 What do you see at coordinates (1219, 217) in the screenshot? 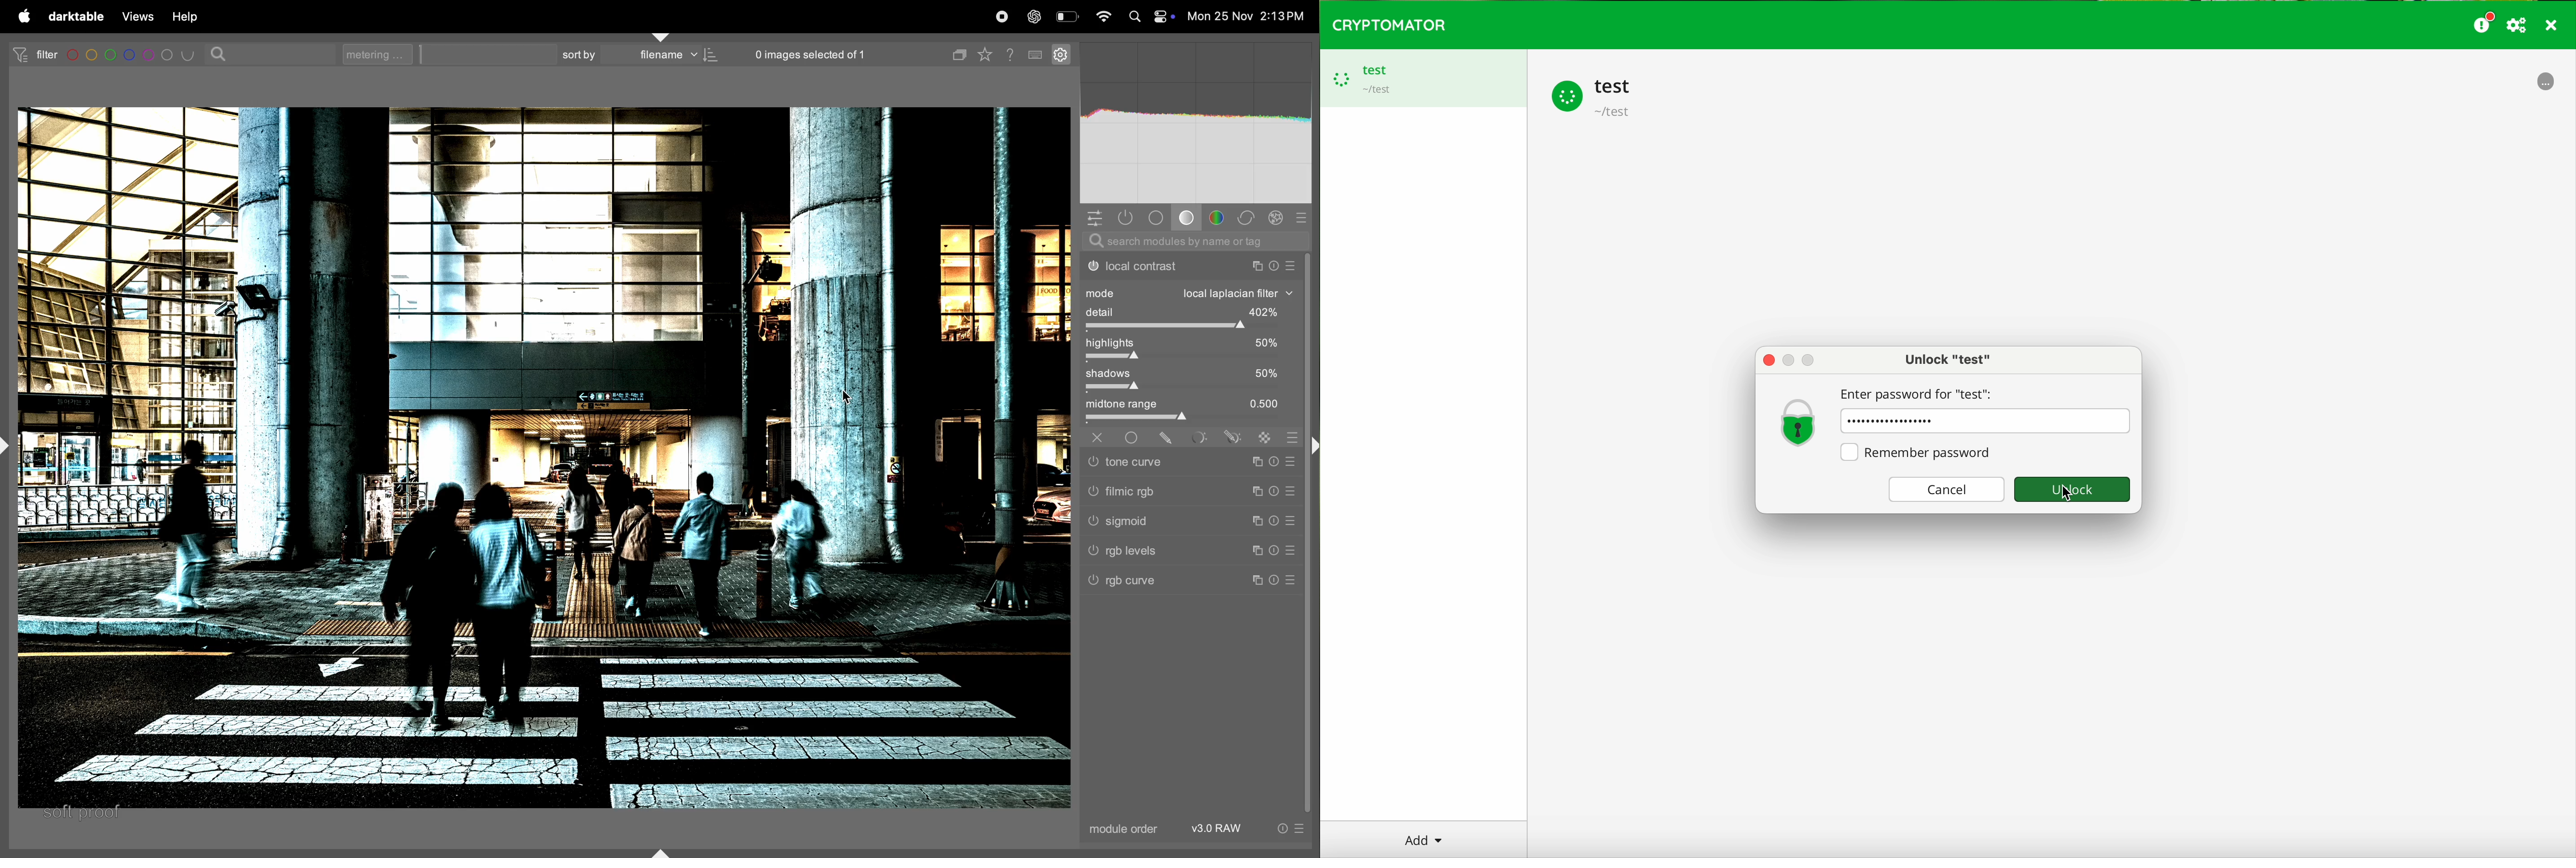
I see `colors` at bounding box center [1219, 217].